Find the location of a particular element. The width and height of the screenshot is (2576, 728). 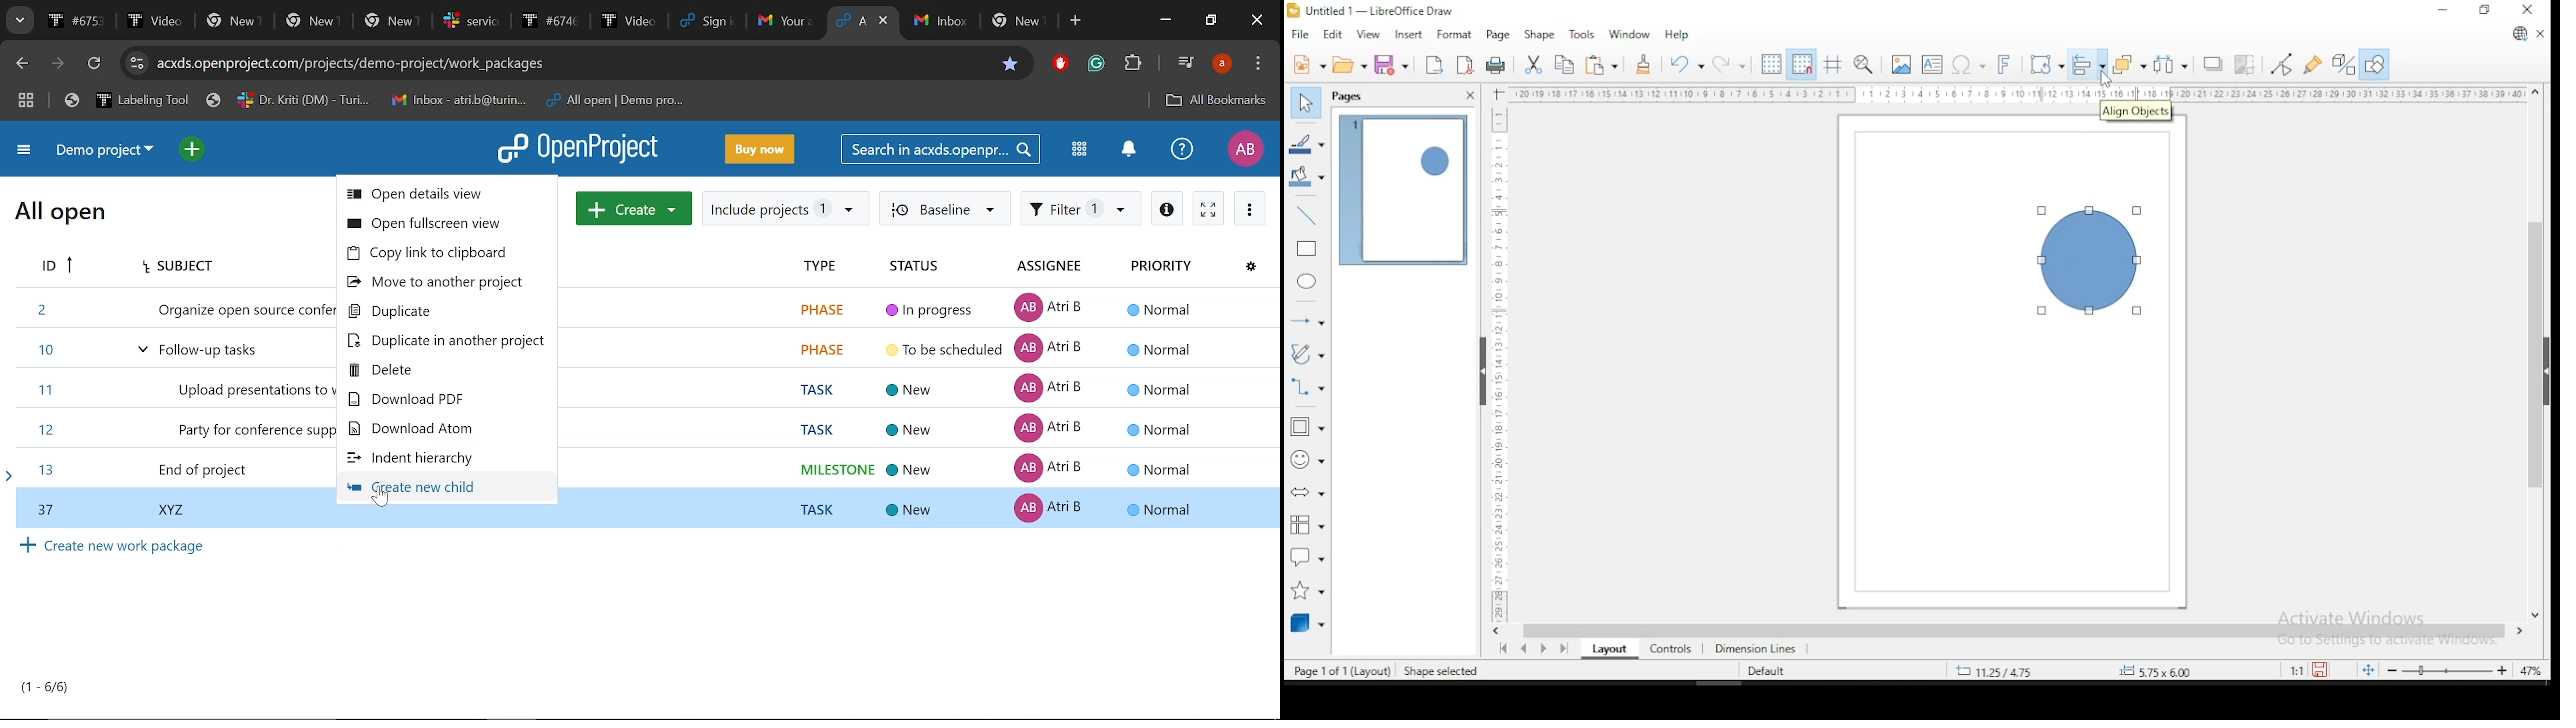

Add/remove bookmark is located at coordinates (1007, 65).